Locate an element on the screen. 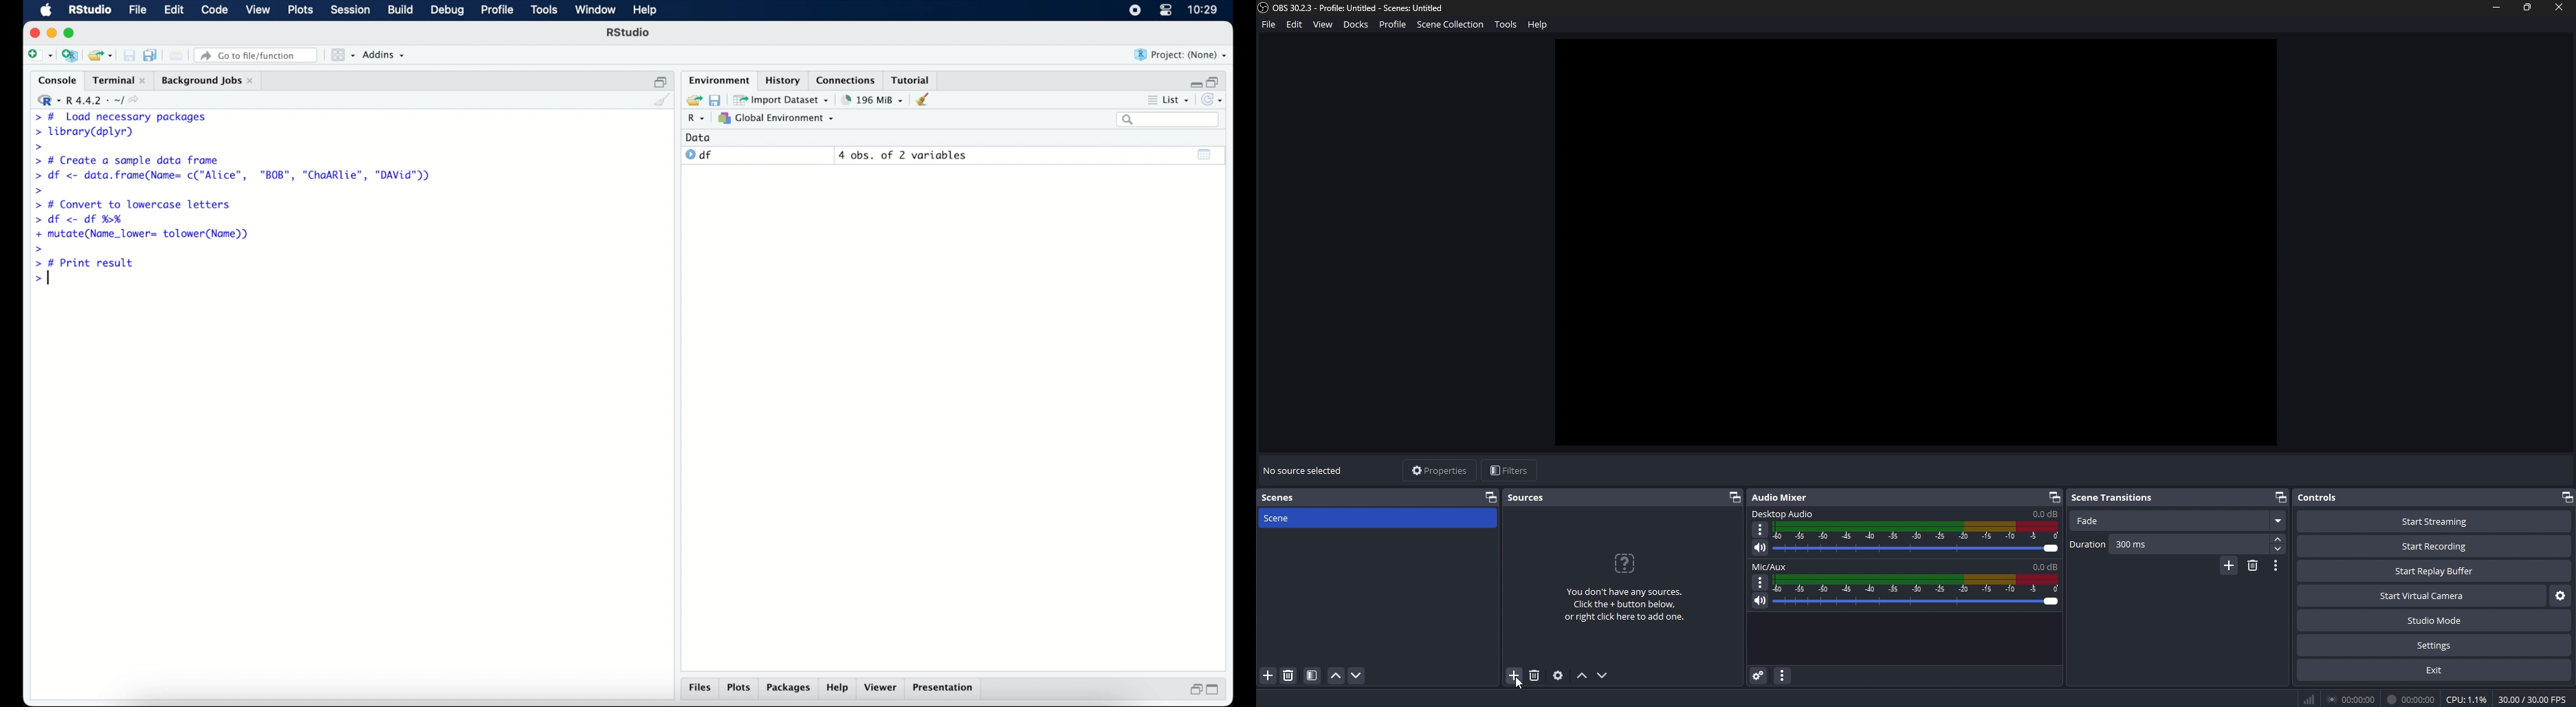  command prompt is located at coordinates (36, 147).